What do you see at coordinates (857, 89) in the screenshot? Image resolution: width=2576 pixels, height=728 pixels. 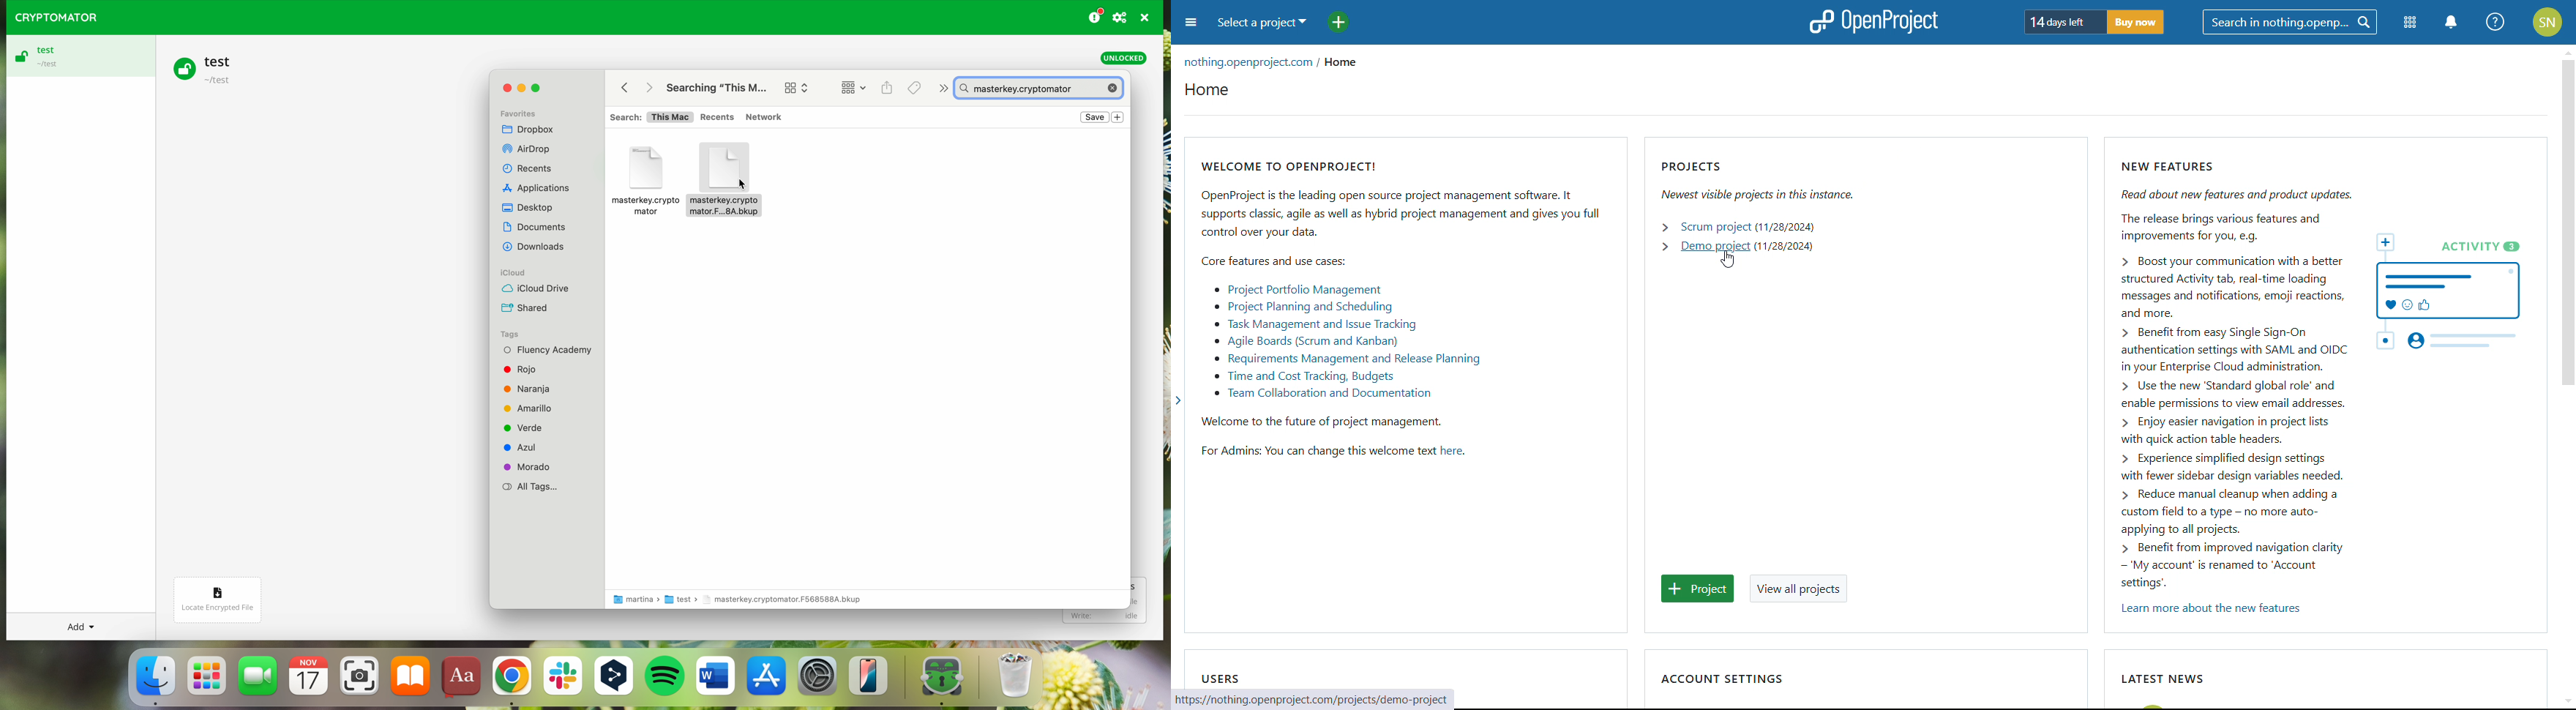 I see `change item grouping` at bounding box center [857, 89].